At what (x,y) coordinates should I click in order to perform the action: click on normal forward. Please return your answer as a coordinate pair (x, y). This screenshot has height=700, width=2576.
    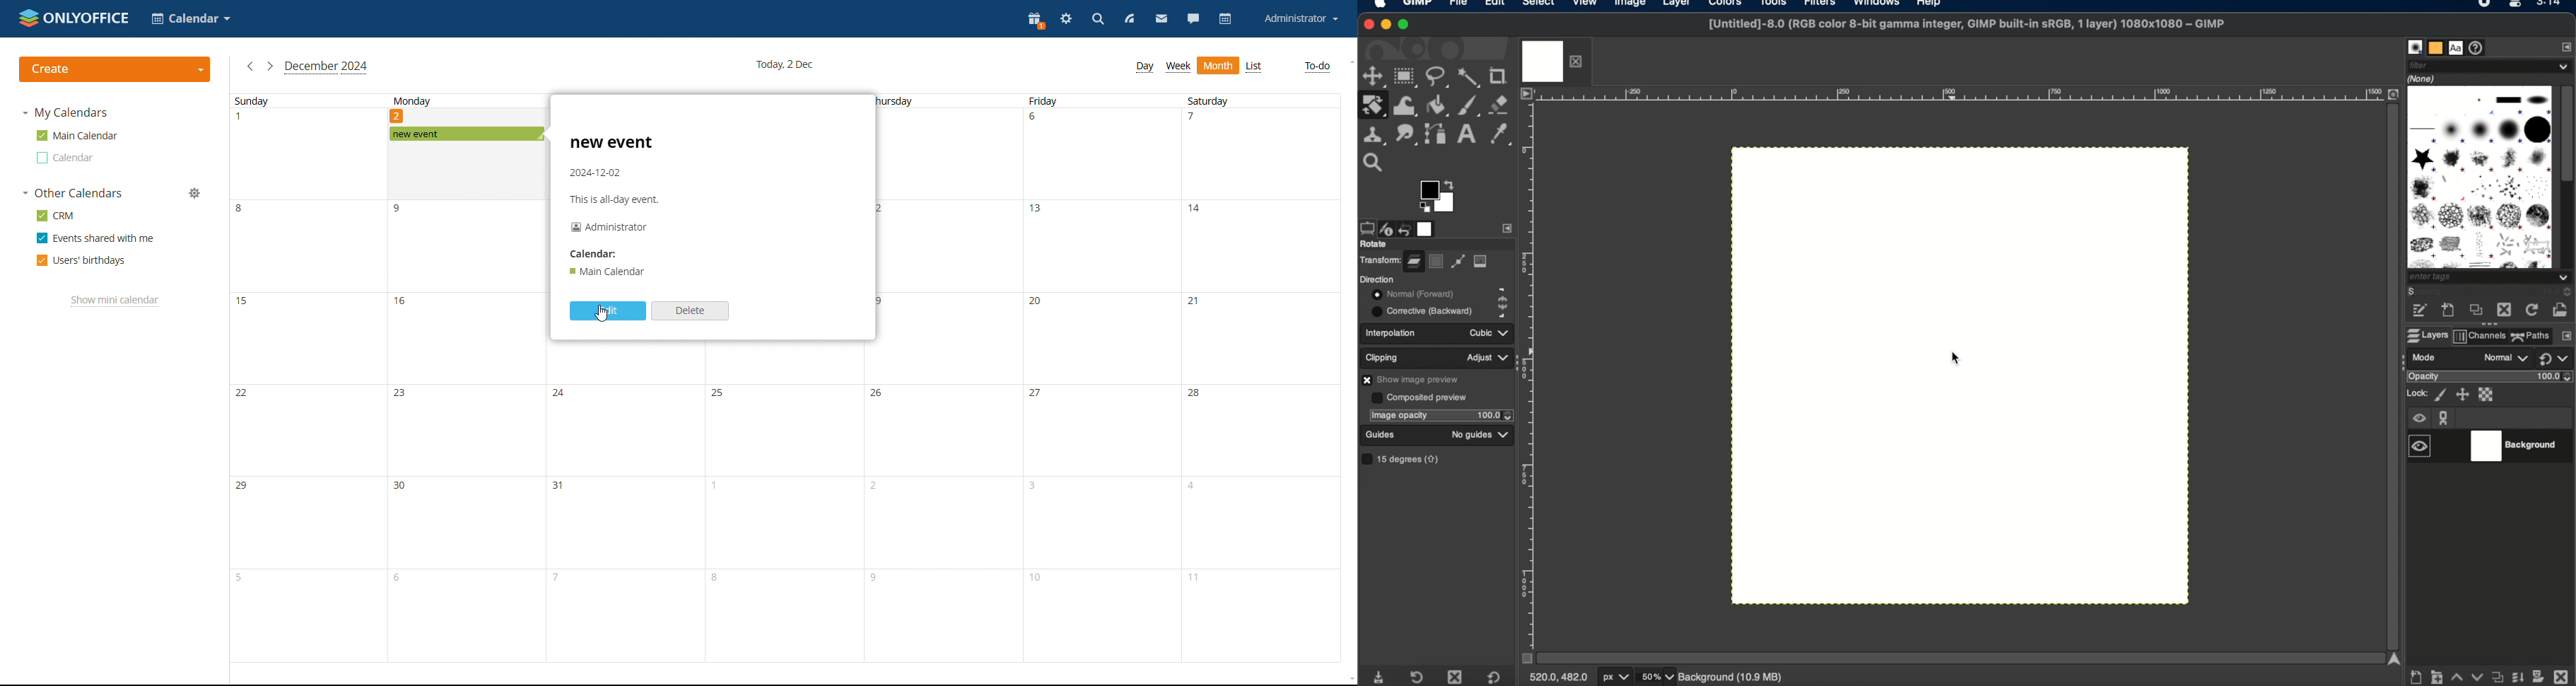
    Looking at the image, I should click on (1503, 292).